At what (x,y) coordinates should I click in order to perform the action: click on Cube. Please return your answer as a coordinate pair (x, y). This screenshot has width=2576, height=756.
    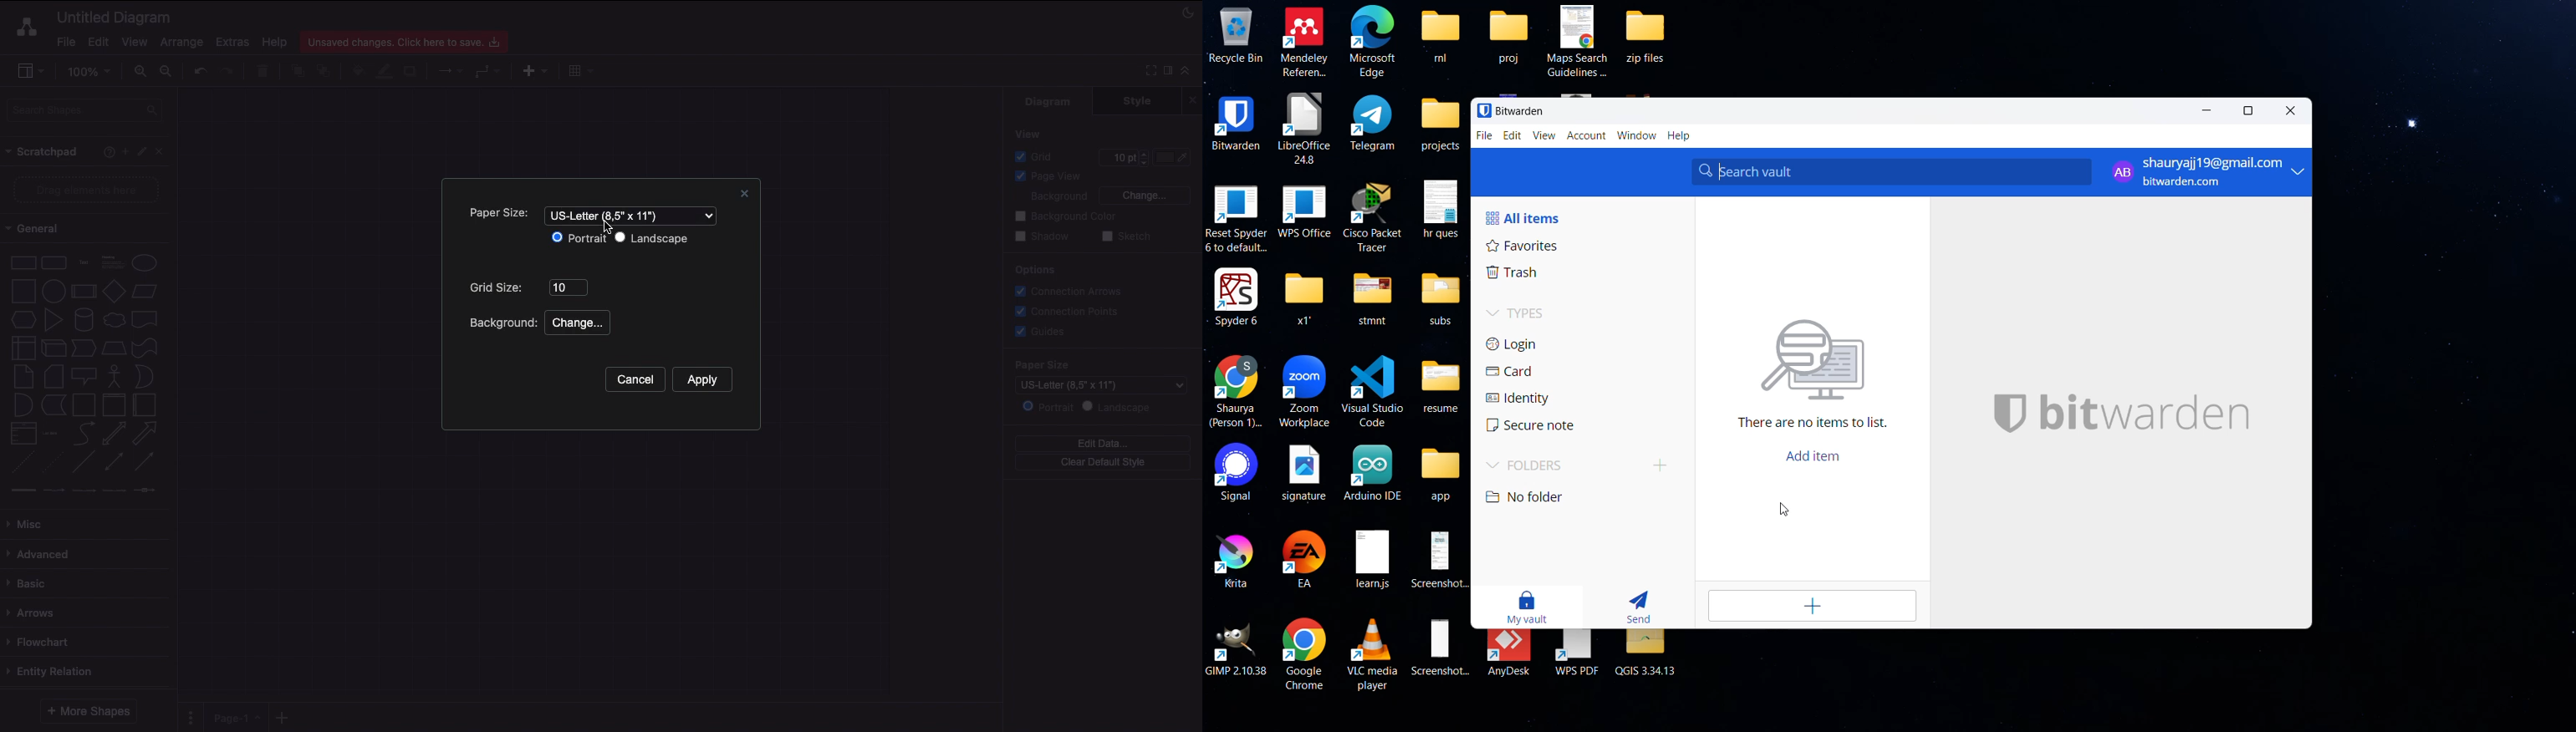
    Looking at the image, I should click on (54, 348).